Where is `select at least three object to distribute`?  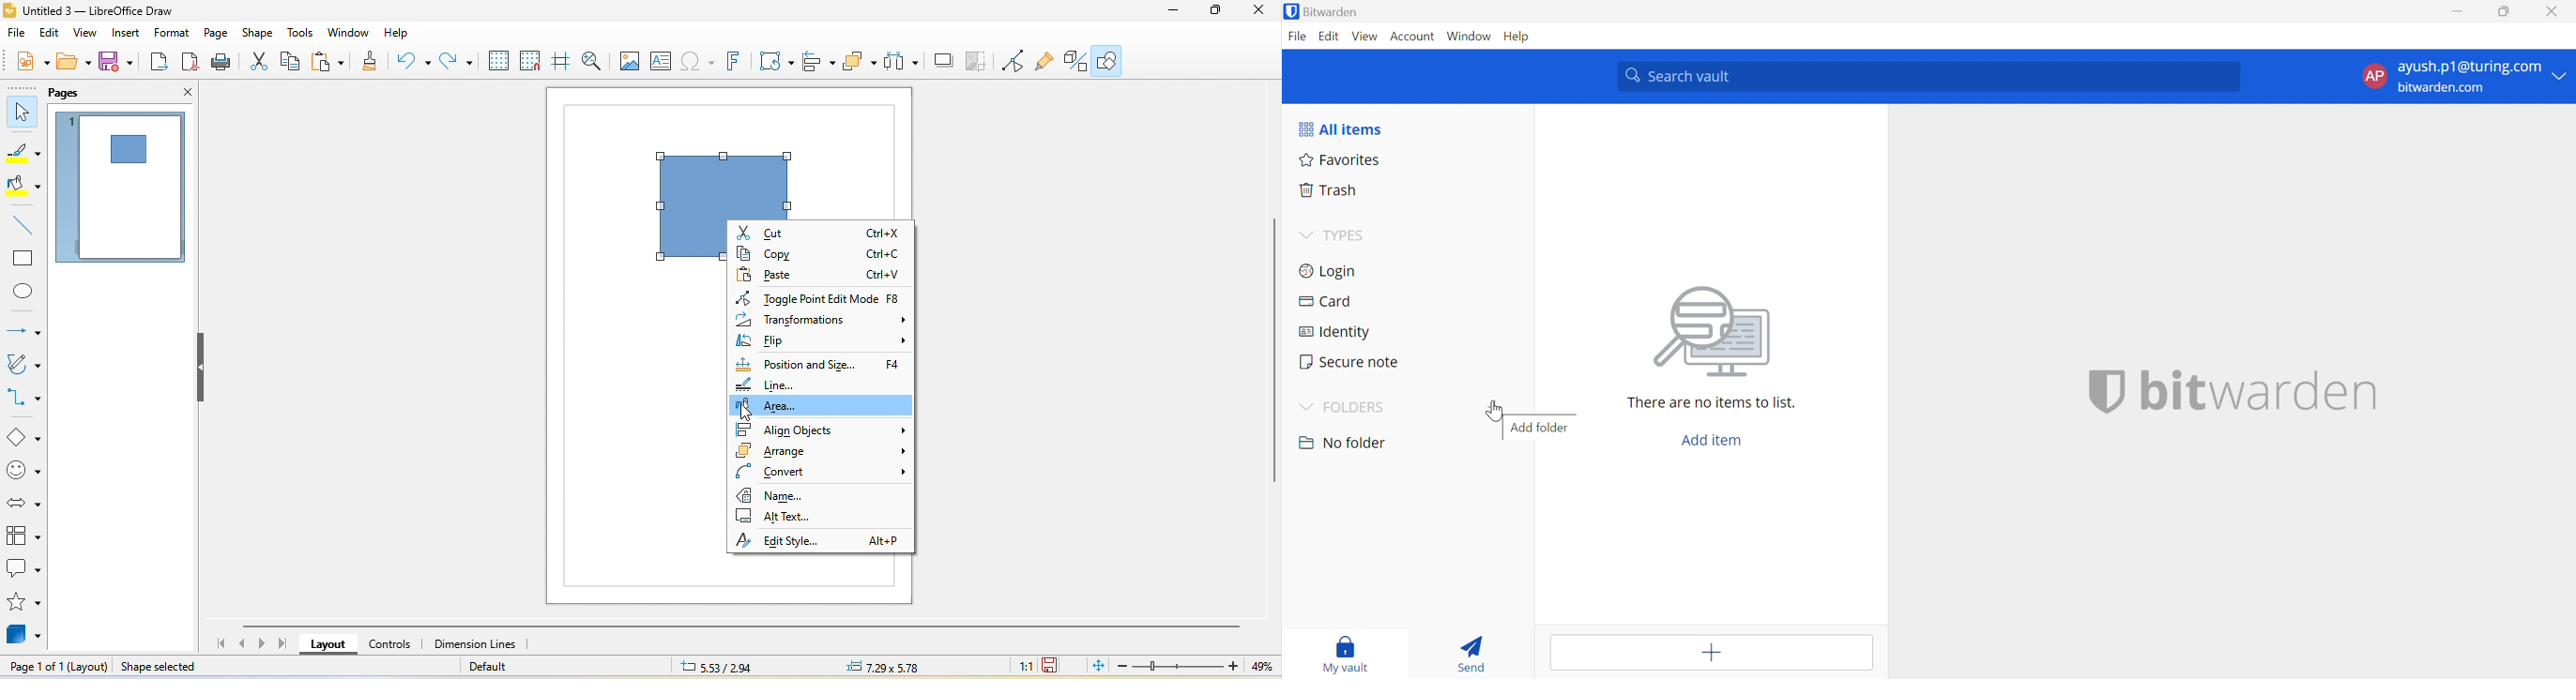 select at least three object to distribute is located at coordinates (900, 63).